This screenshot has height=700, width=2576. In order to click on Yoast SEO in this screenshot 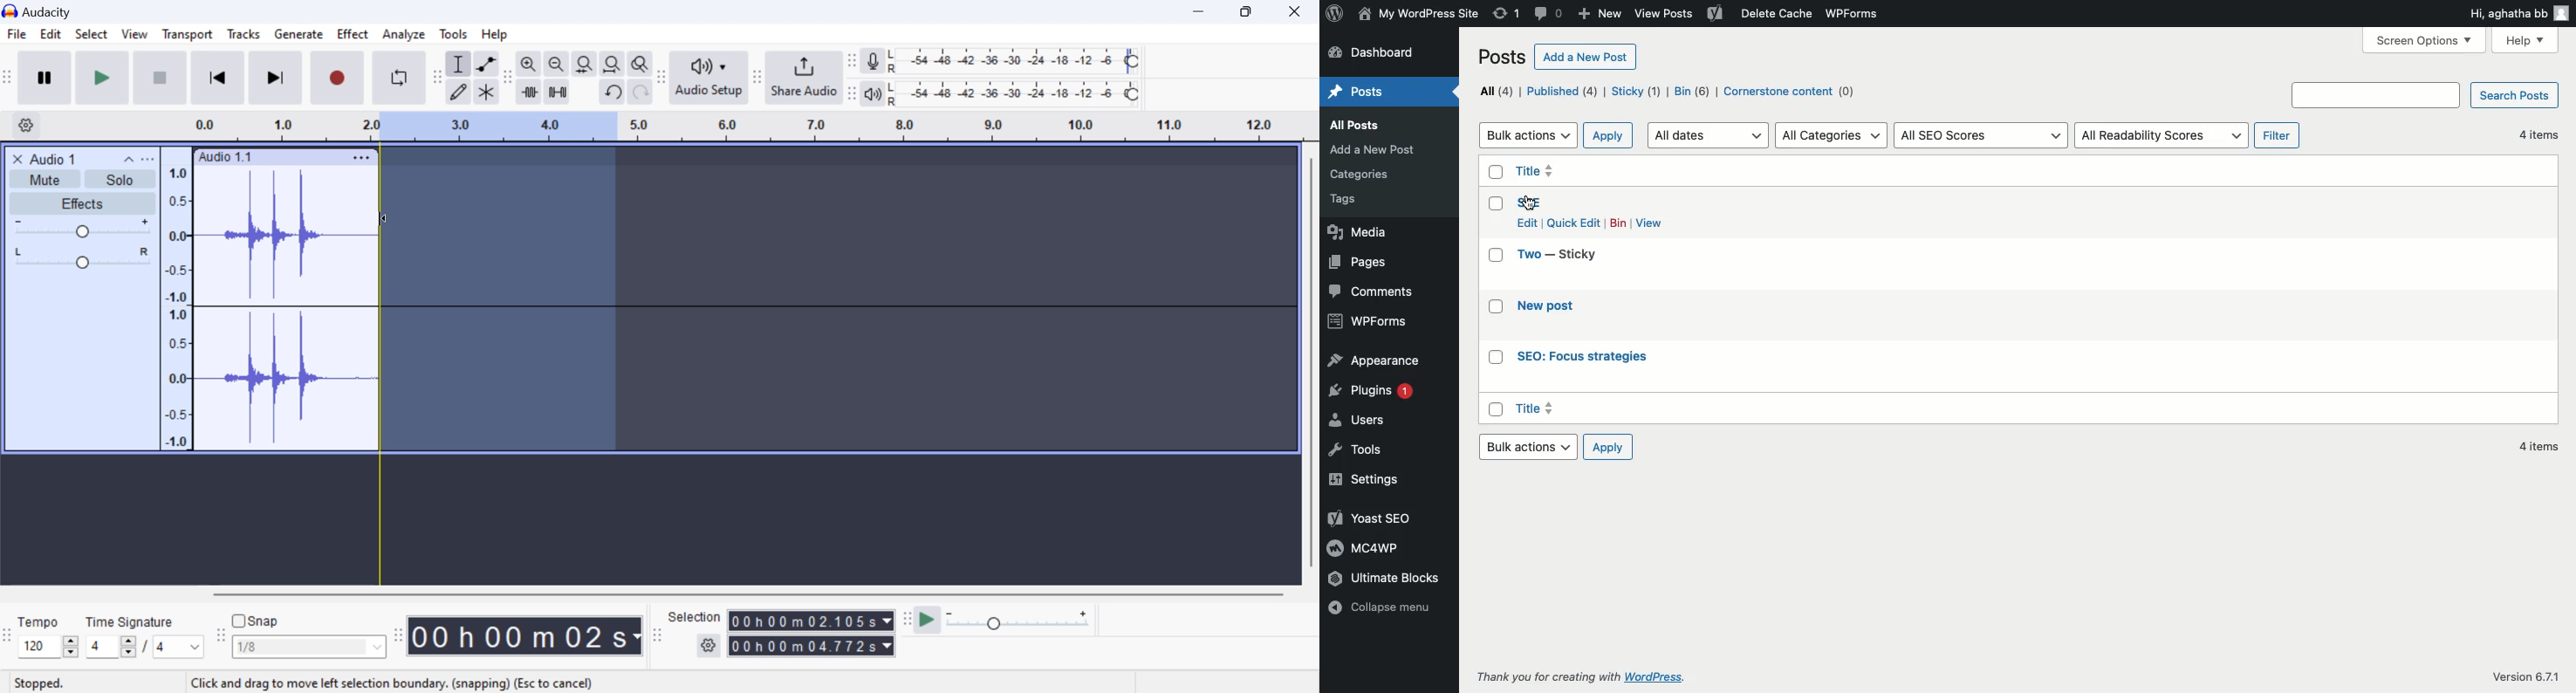, I will do `click(1370, 520)`.